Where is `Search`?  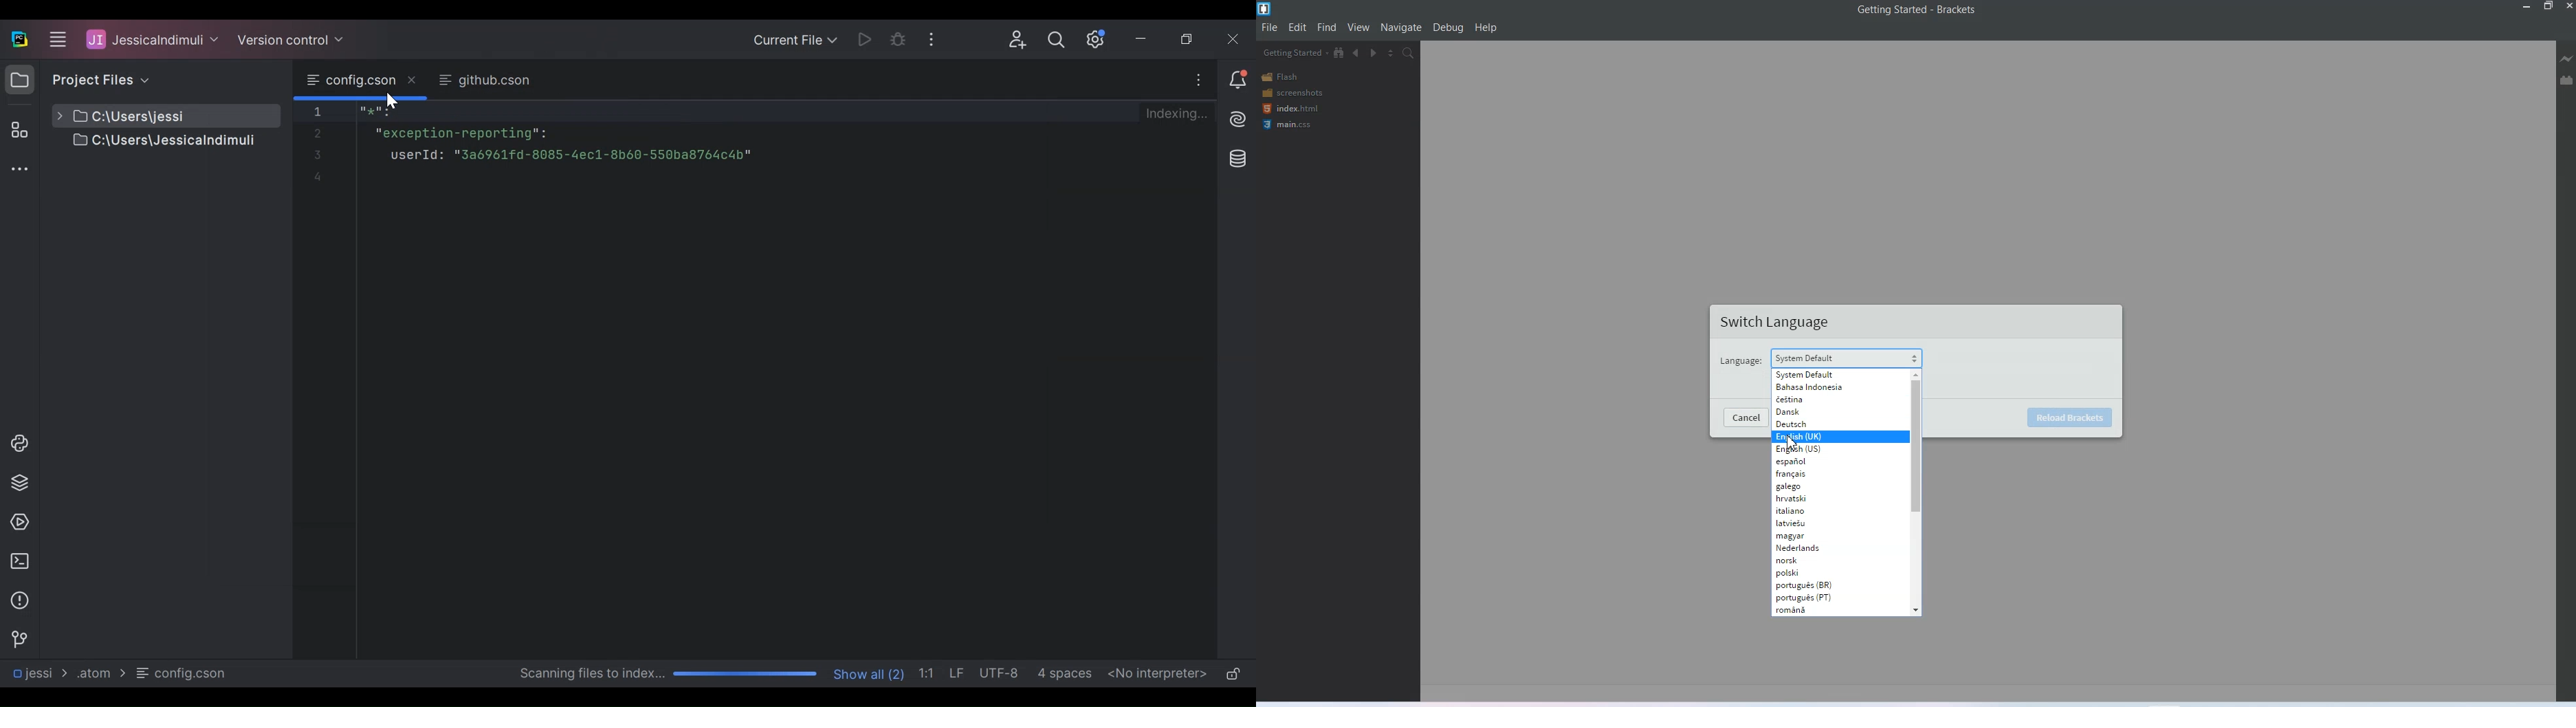
Search is located at coordinates (1061, 39).